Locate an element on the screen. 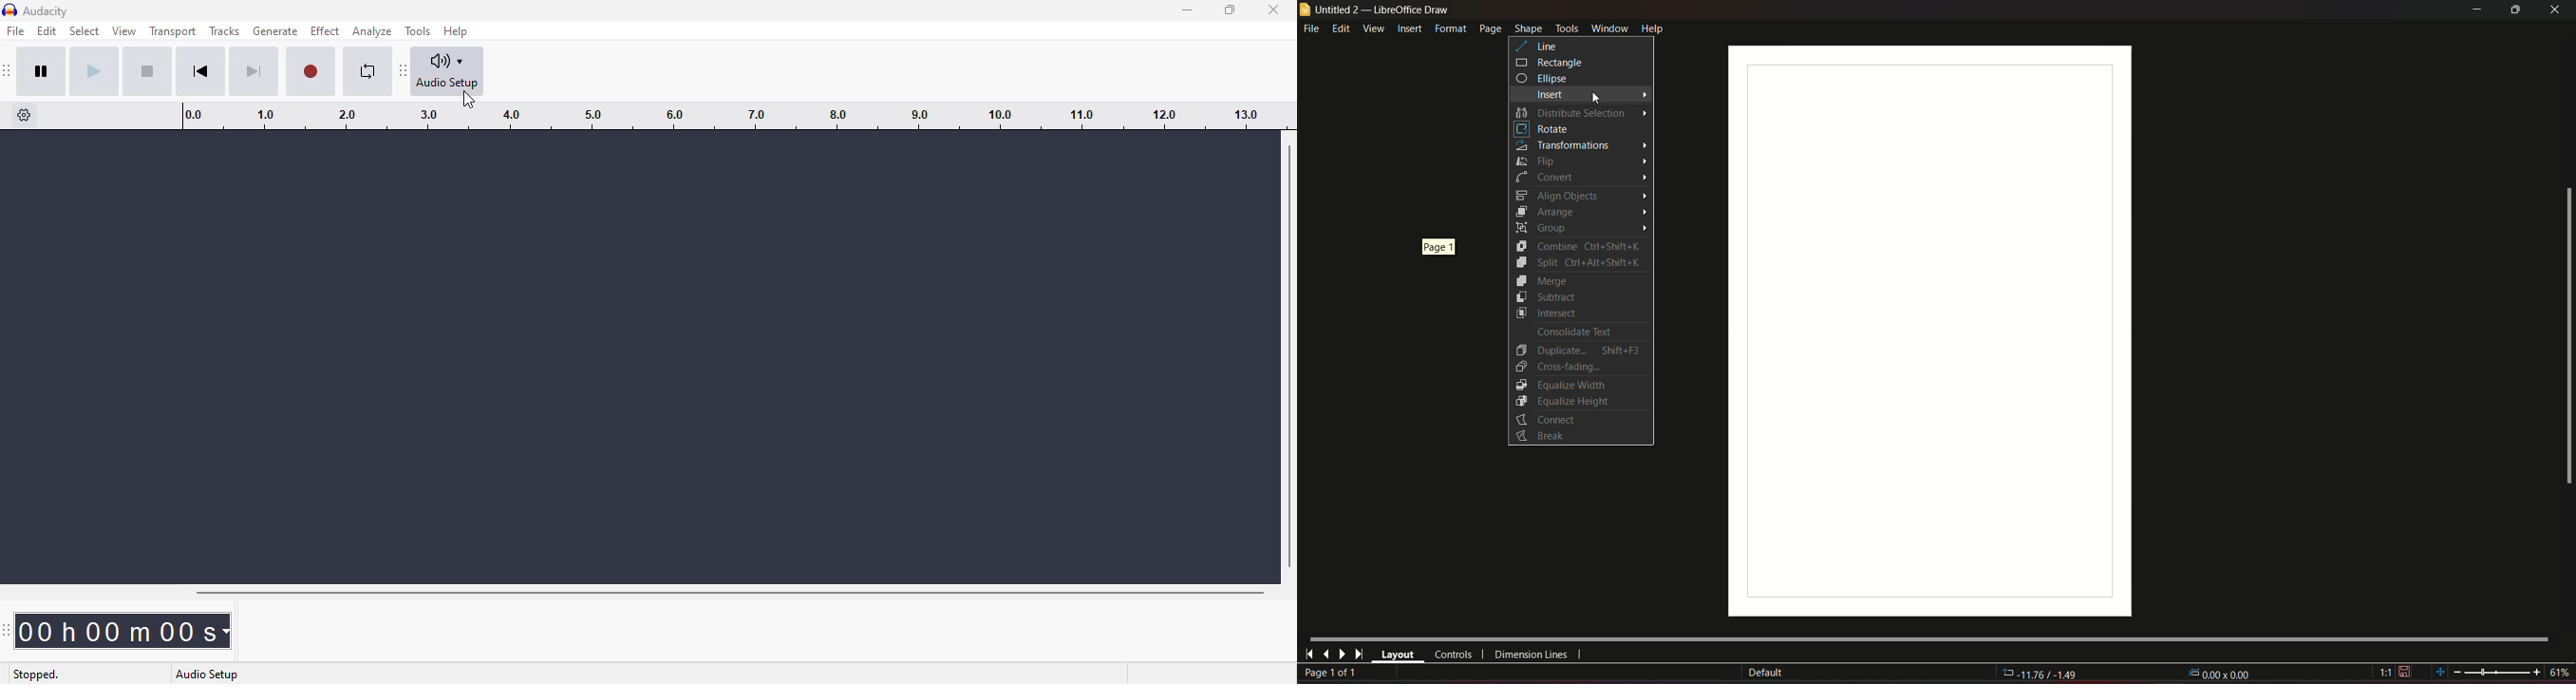 The width and height of the screenshot is (2576, 700). Arrange is located at coordinates (1550, 212).